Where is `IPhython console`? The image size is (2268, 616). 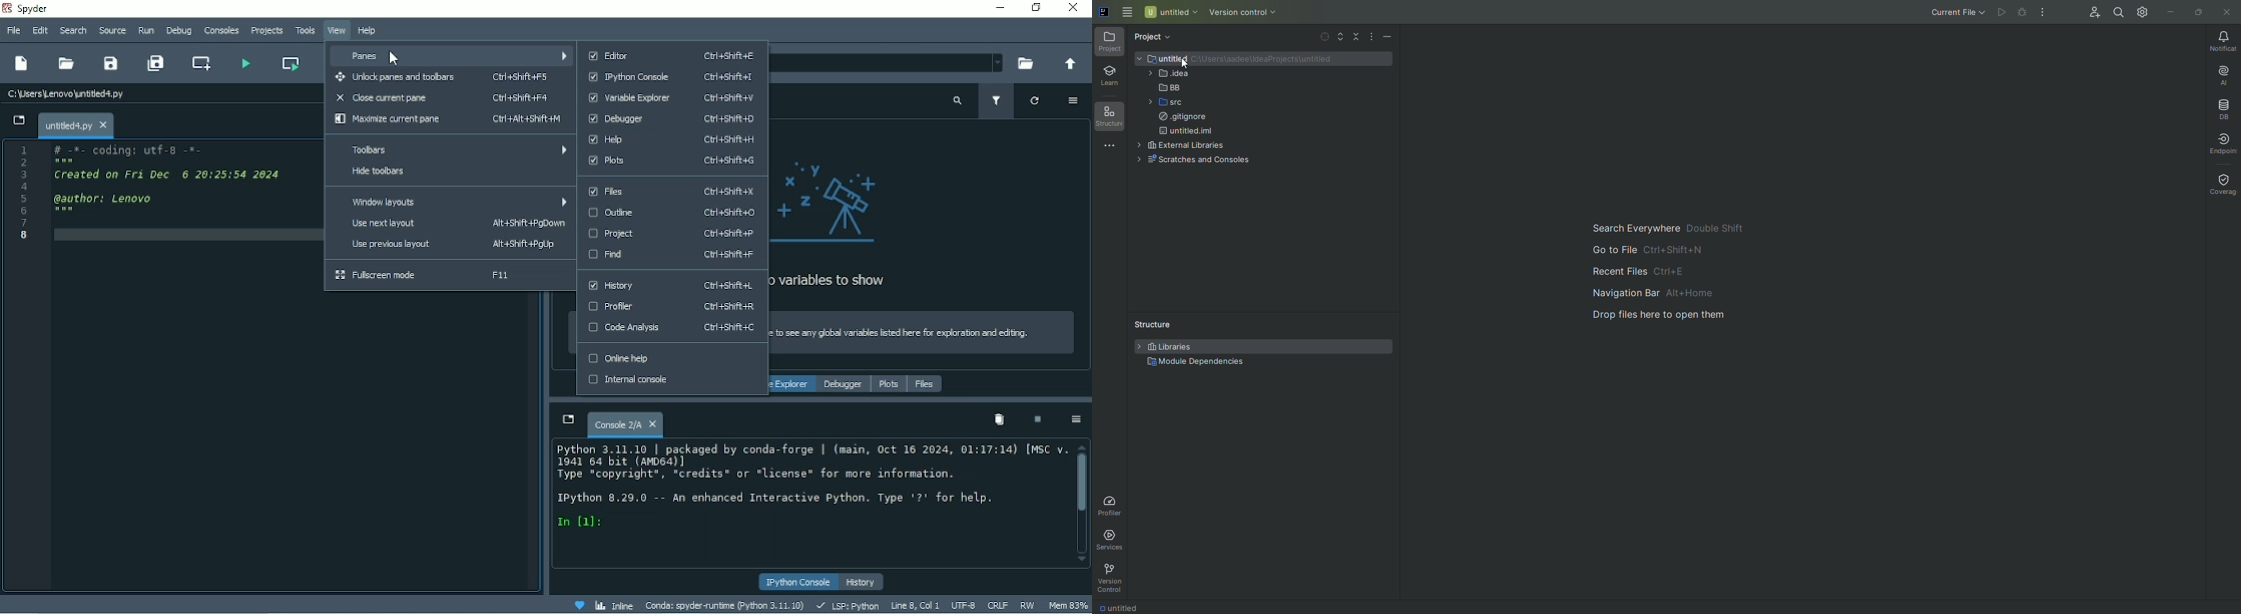 IPhython console is located at coordinates (671, 77).